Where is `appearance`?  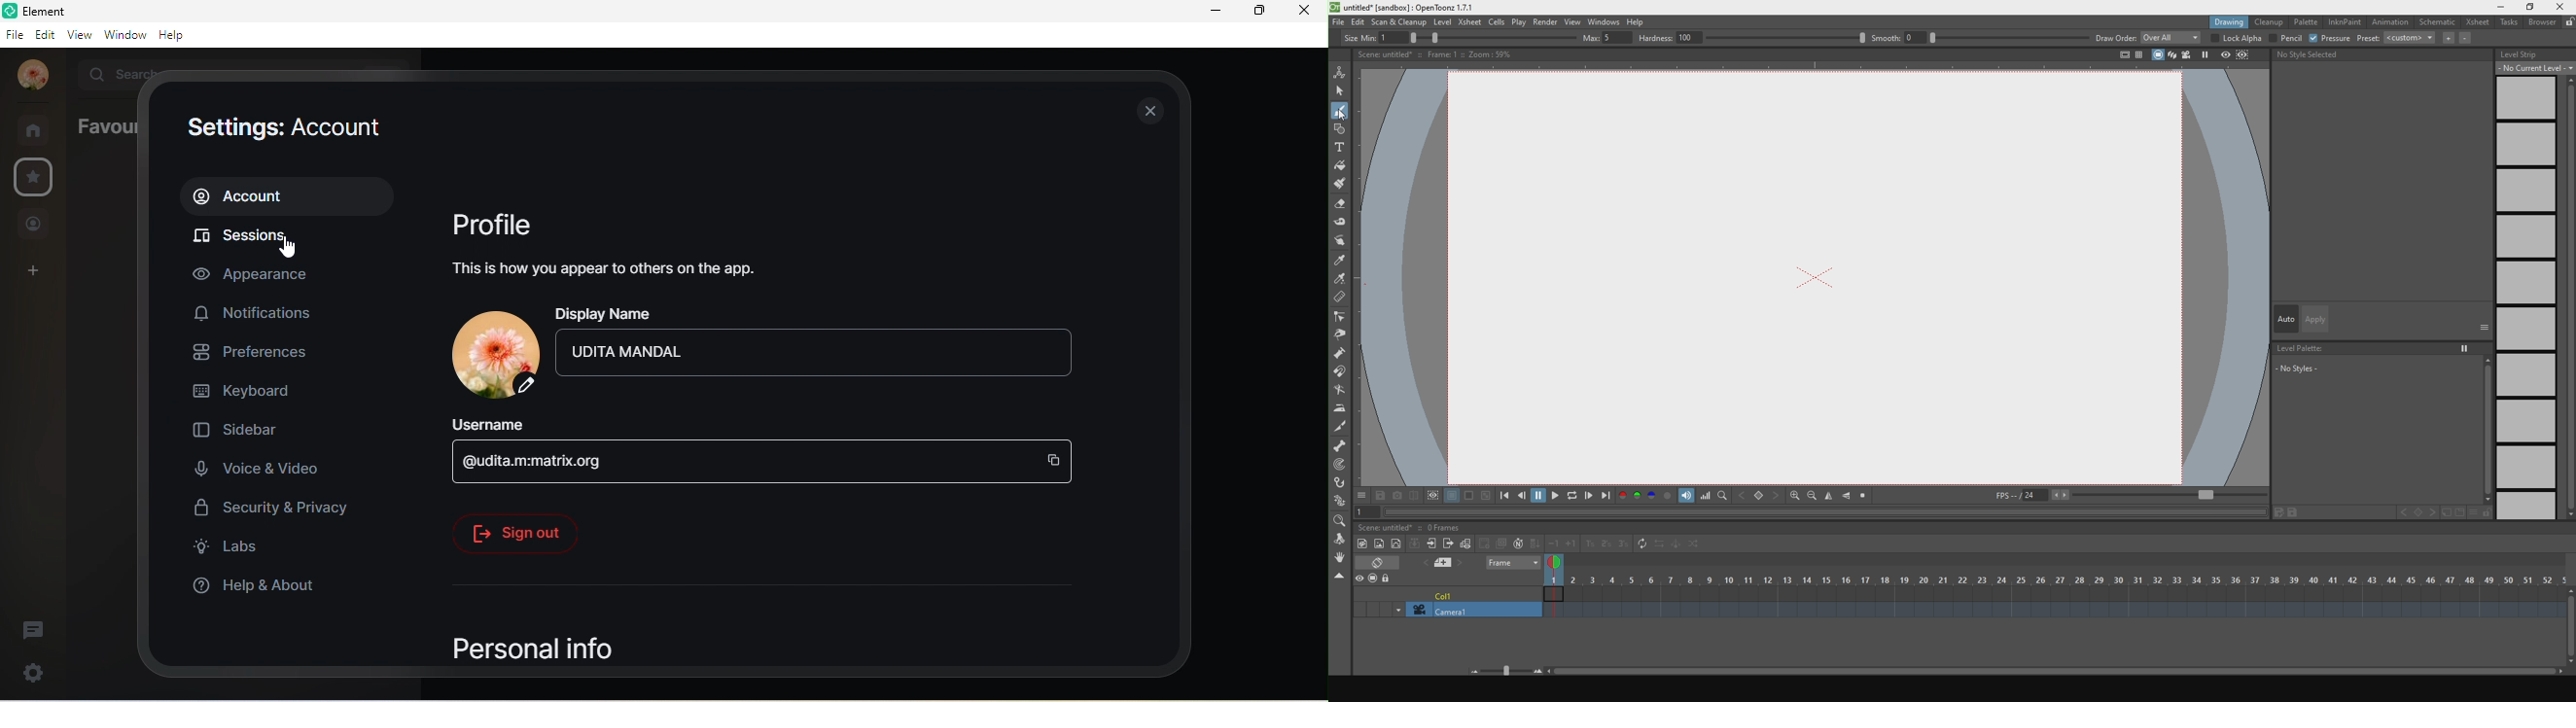 appearance is located at coordinates (262, 274).